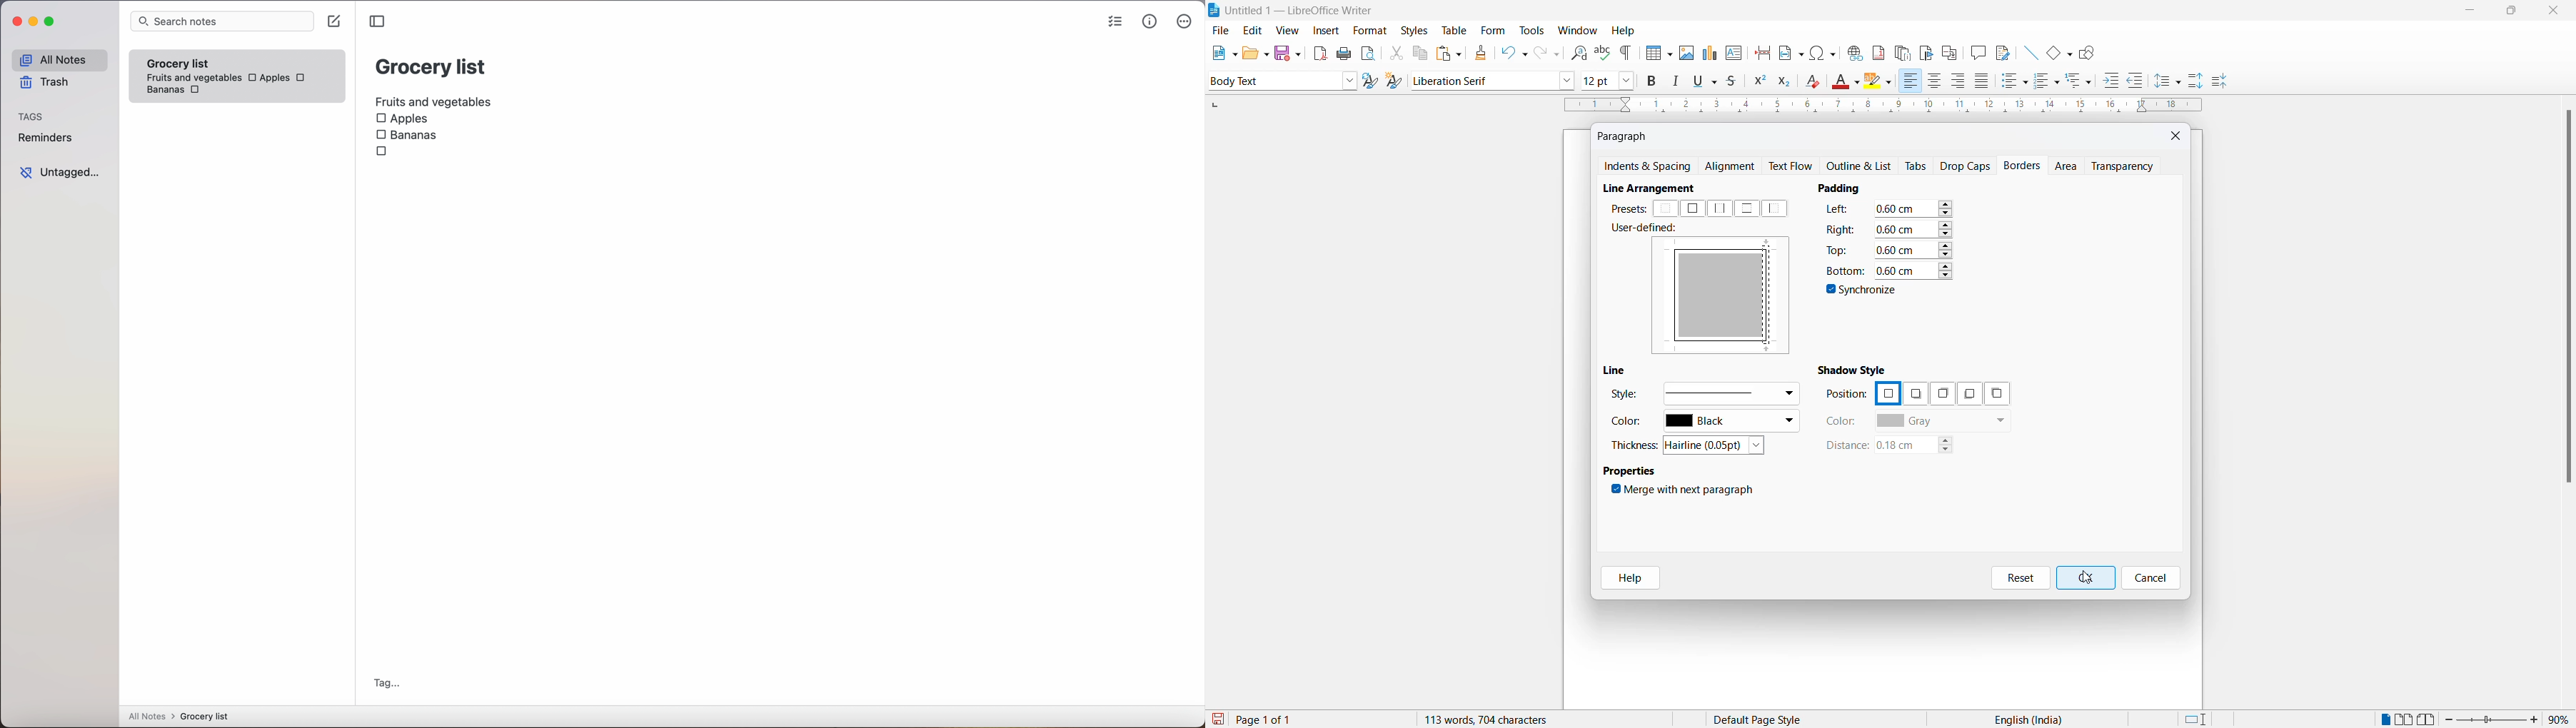  What do you see at coordinates (1731, 423) in the screenshot?
I see `color options` at bounding box center [1731, 423].